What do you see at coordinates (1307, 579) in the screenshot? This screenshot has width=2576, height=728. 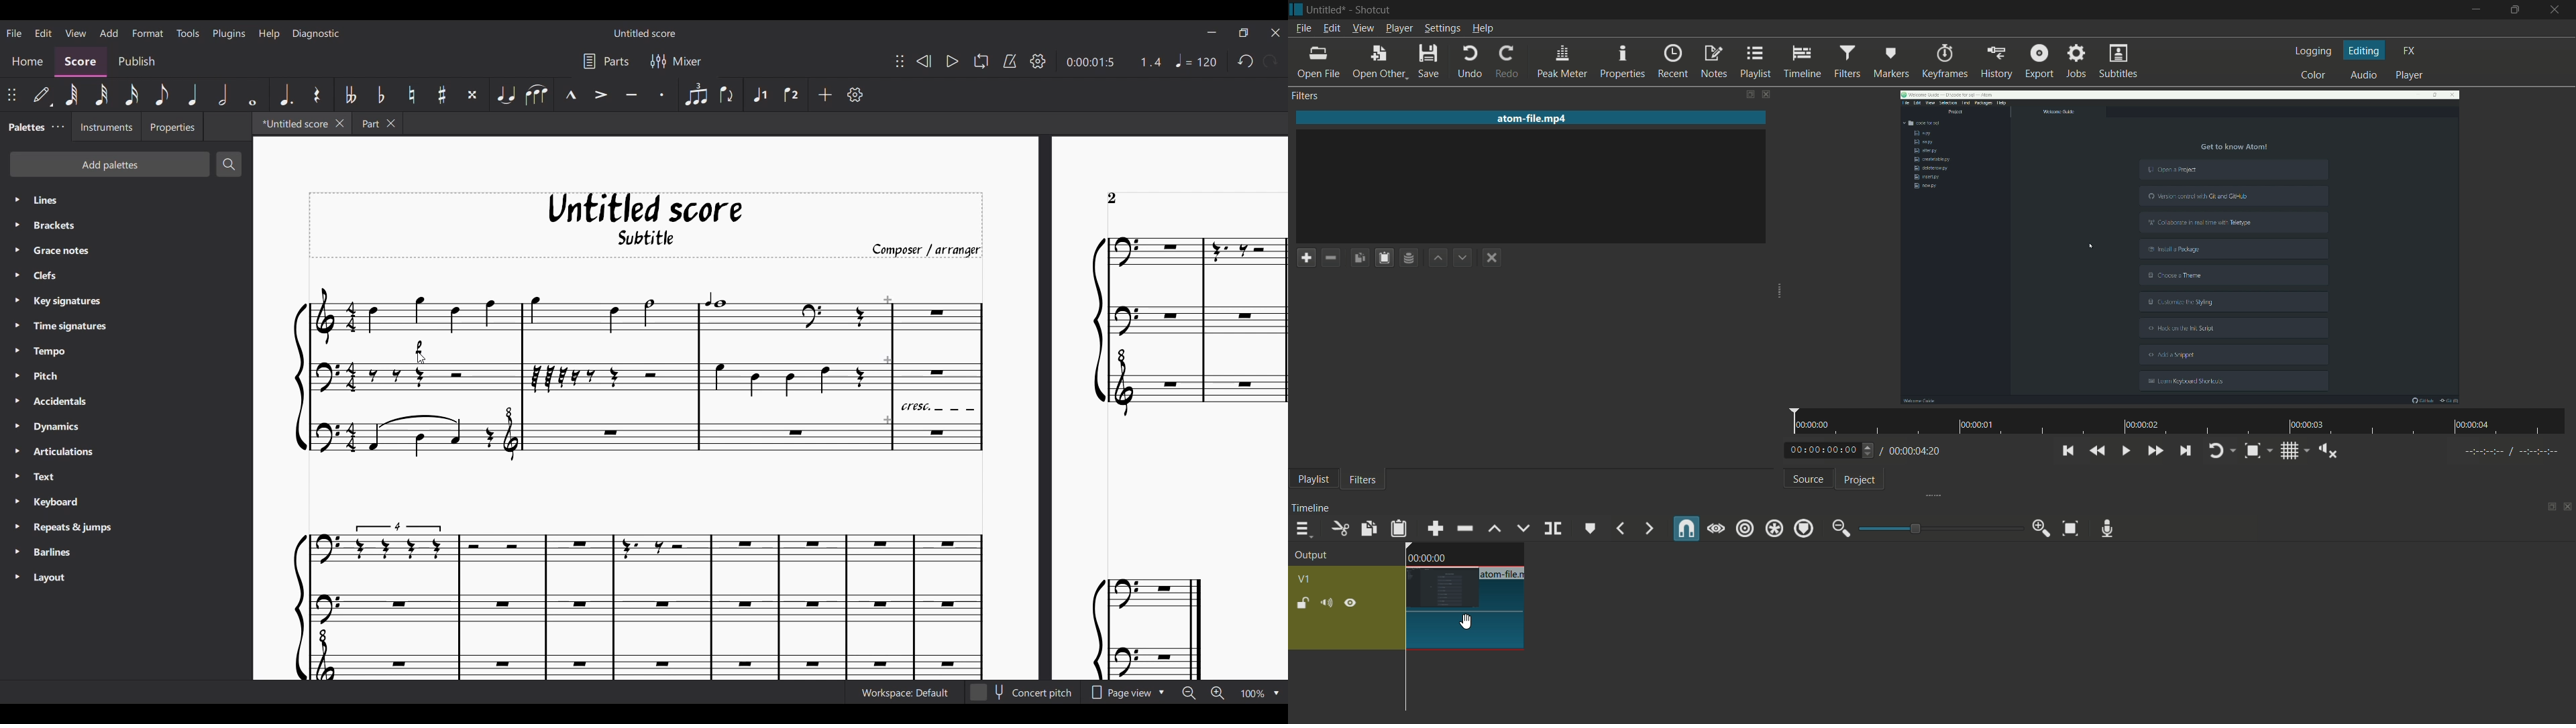 I see `v1` at bounding box center [1307, 579].